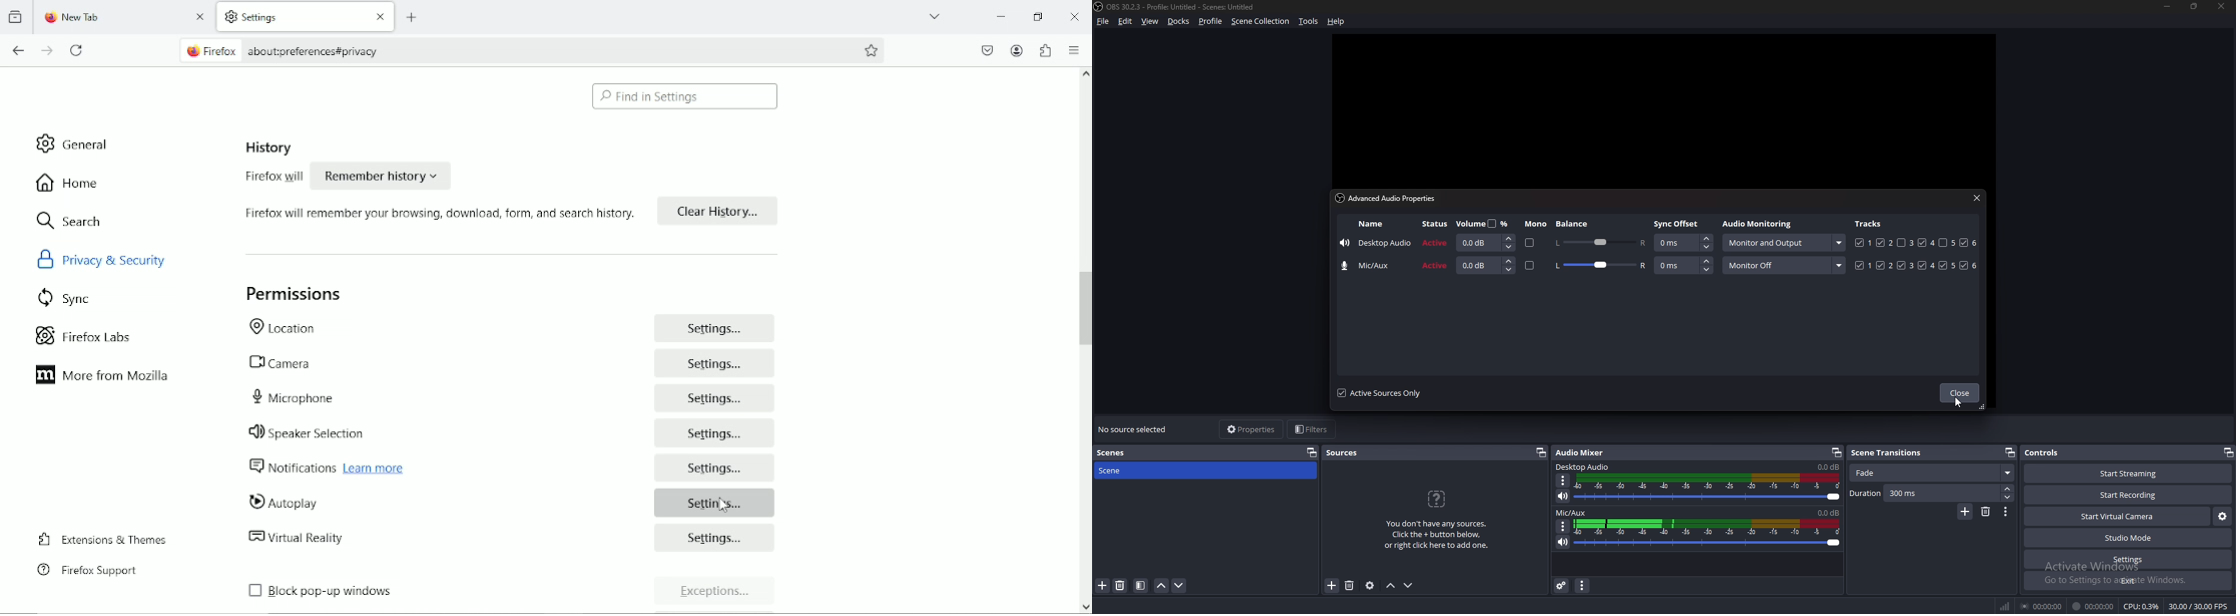  Describe the element at coordinates (1179, 586) in the screenshot. I see `move scene down` at that location.